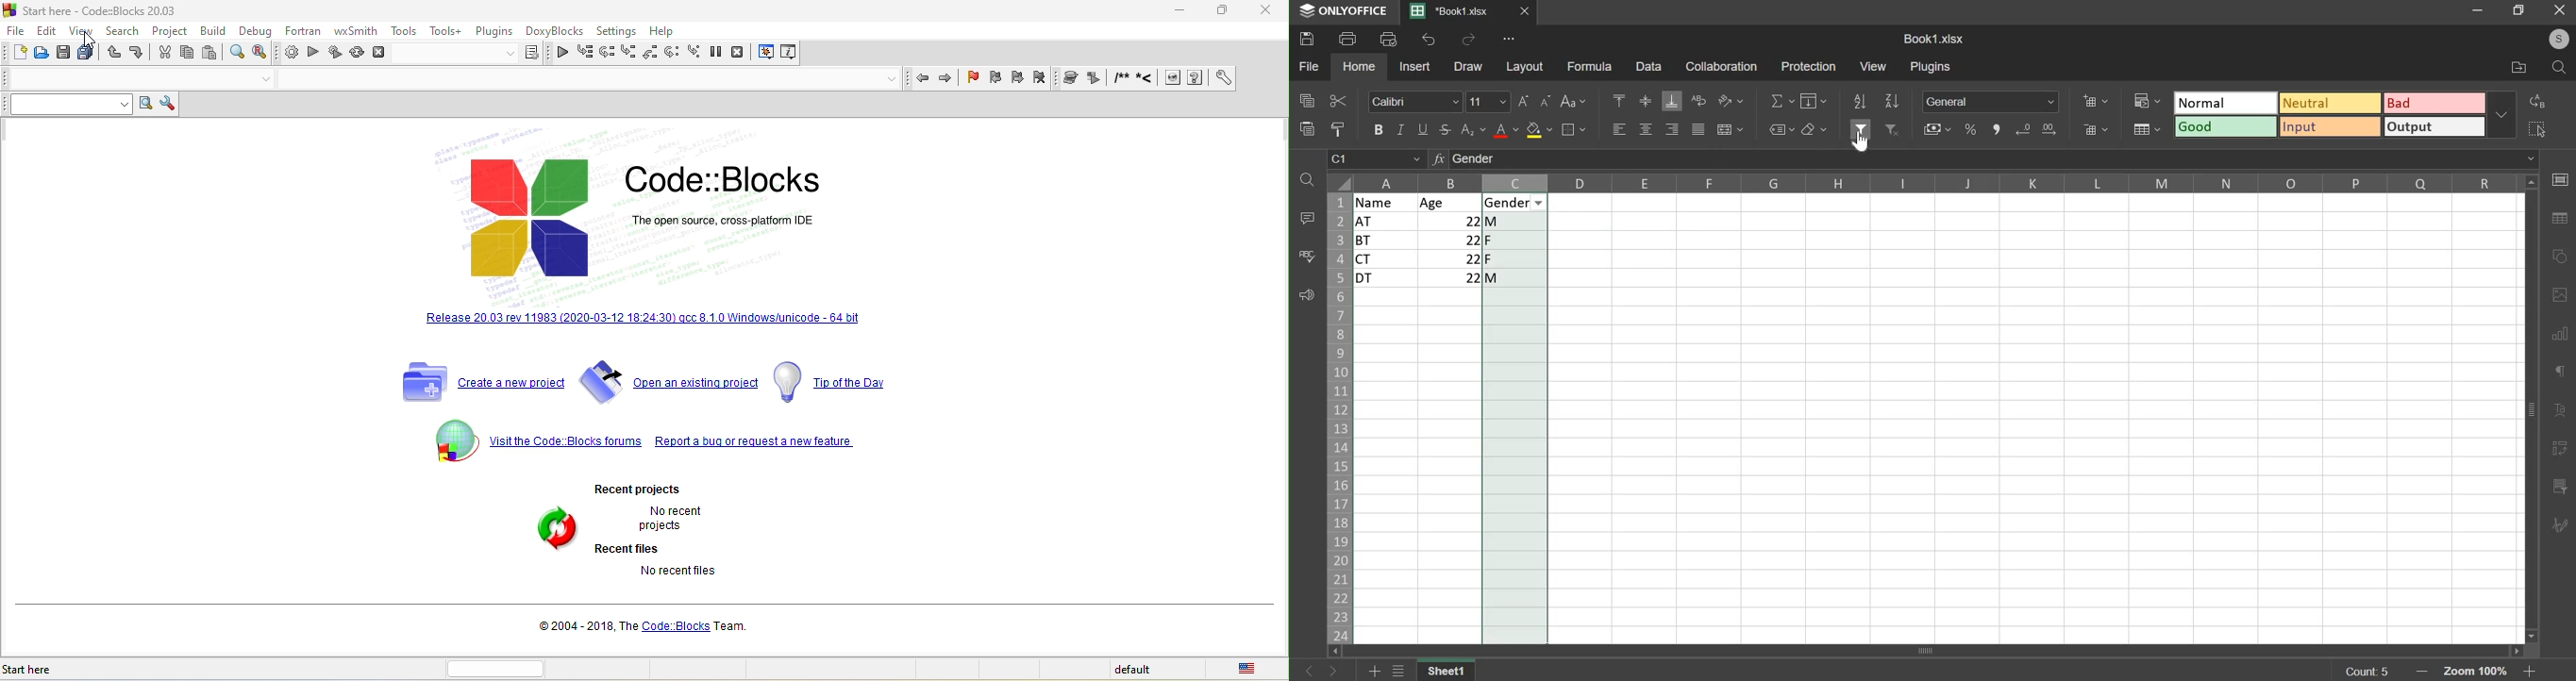 Image resolution: width=2576 pixels, height=700 pixels. What do you see at coordinates (2522, 11) in the screenshot?
I see `restore` at bounding box center [2522, 11].